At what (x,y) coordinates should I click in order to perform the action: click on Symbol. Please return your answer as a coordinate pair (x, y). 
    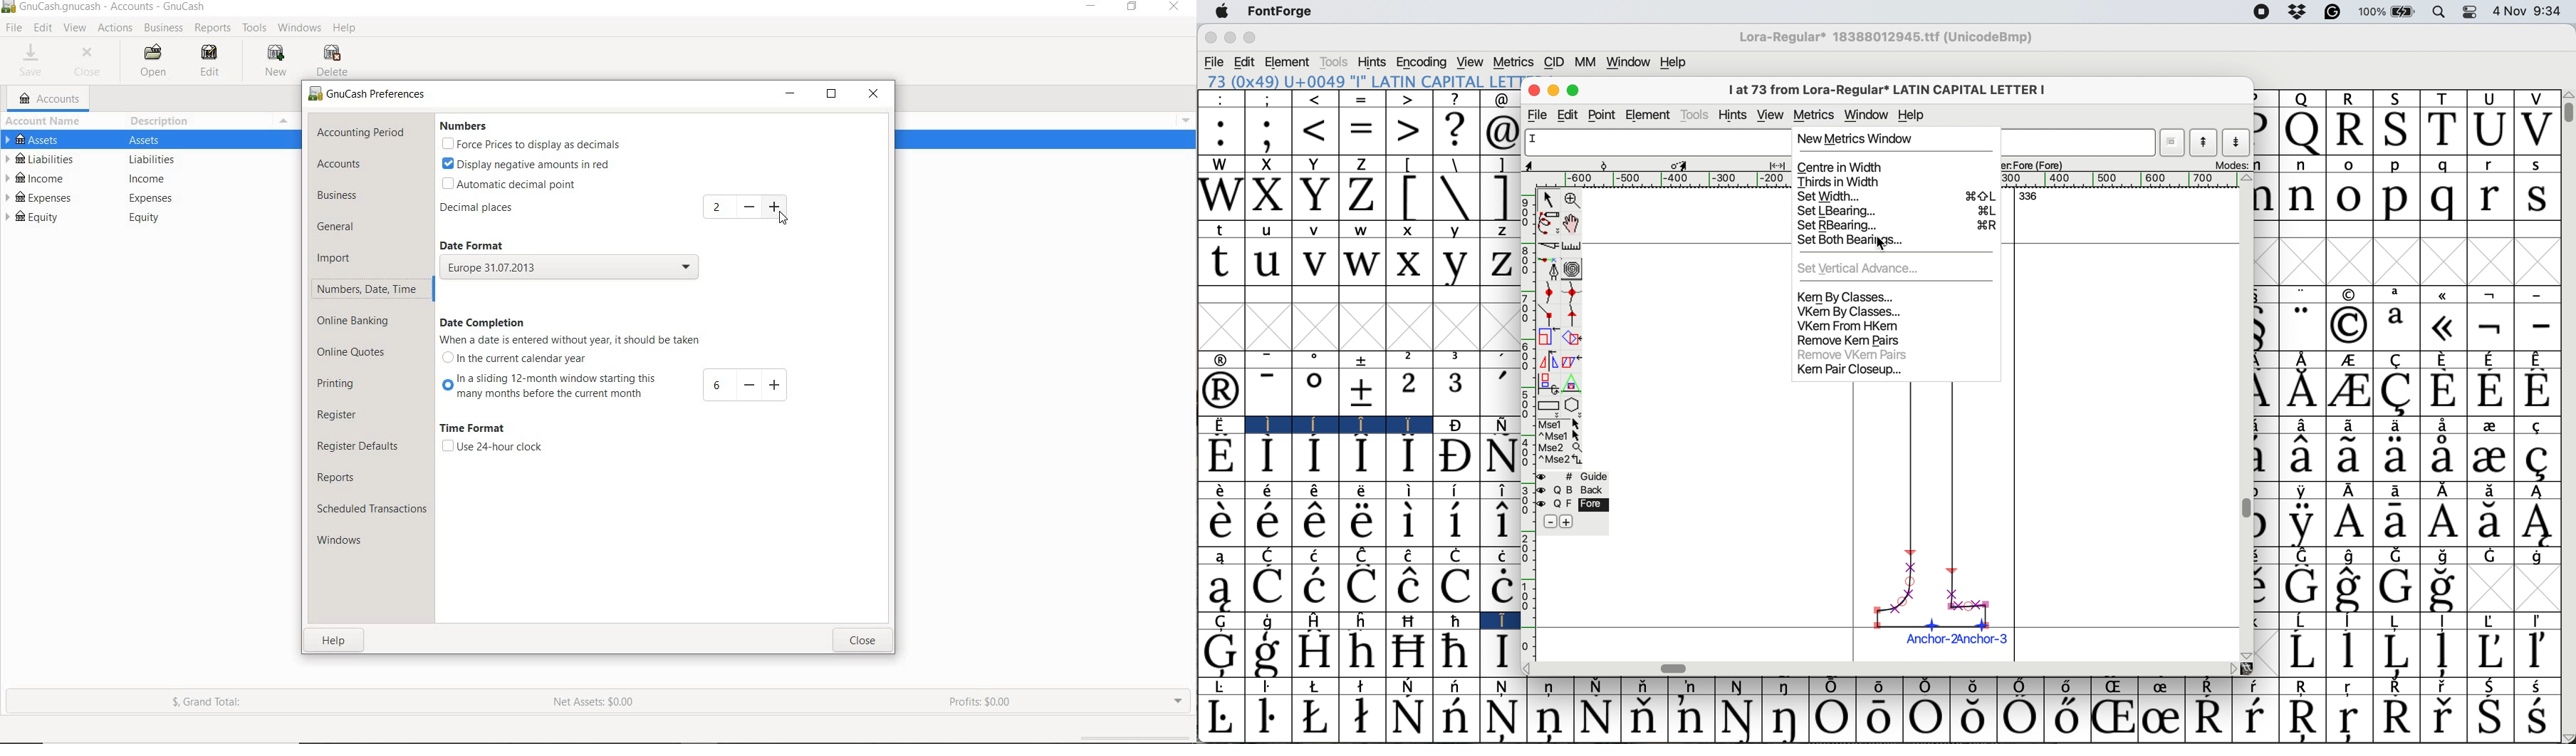
    Looking at the image, I should click on (1408, 652).